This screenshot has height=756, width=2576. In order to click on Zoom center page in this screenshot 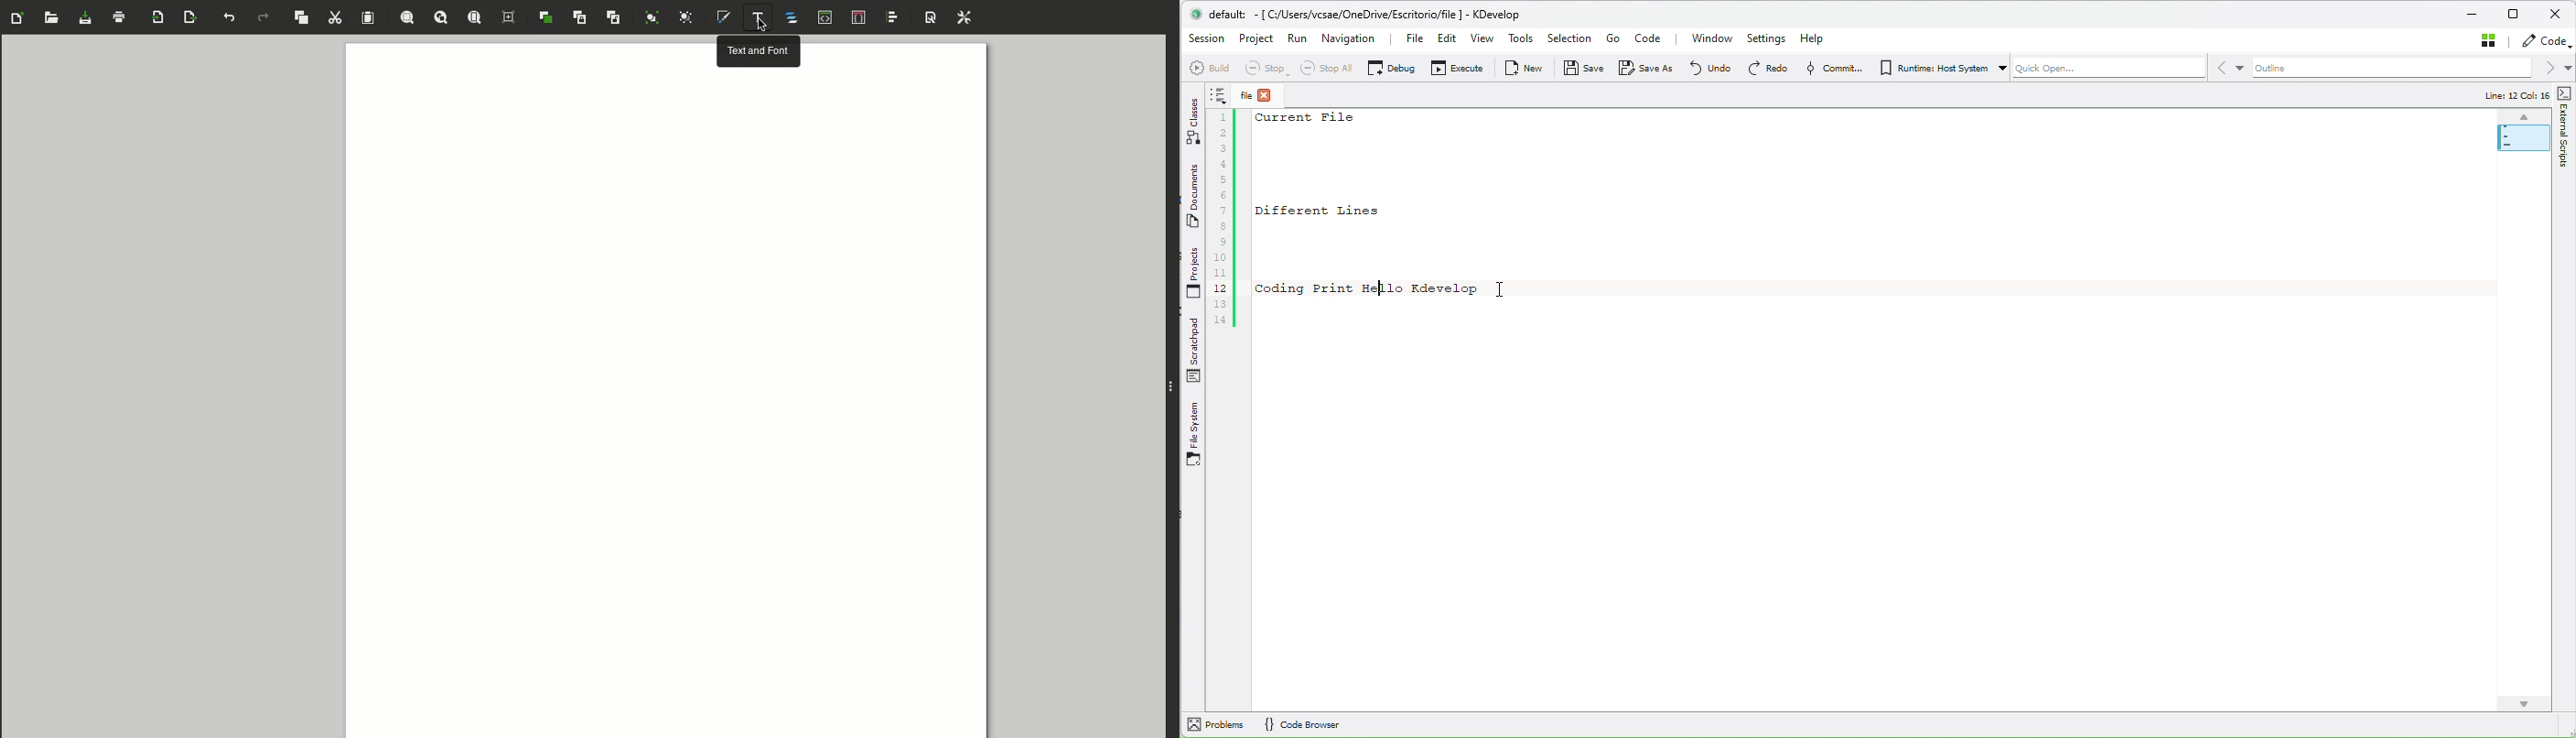, I will do `click(510, 18)`.